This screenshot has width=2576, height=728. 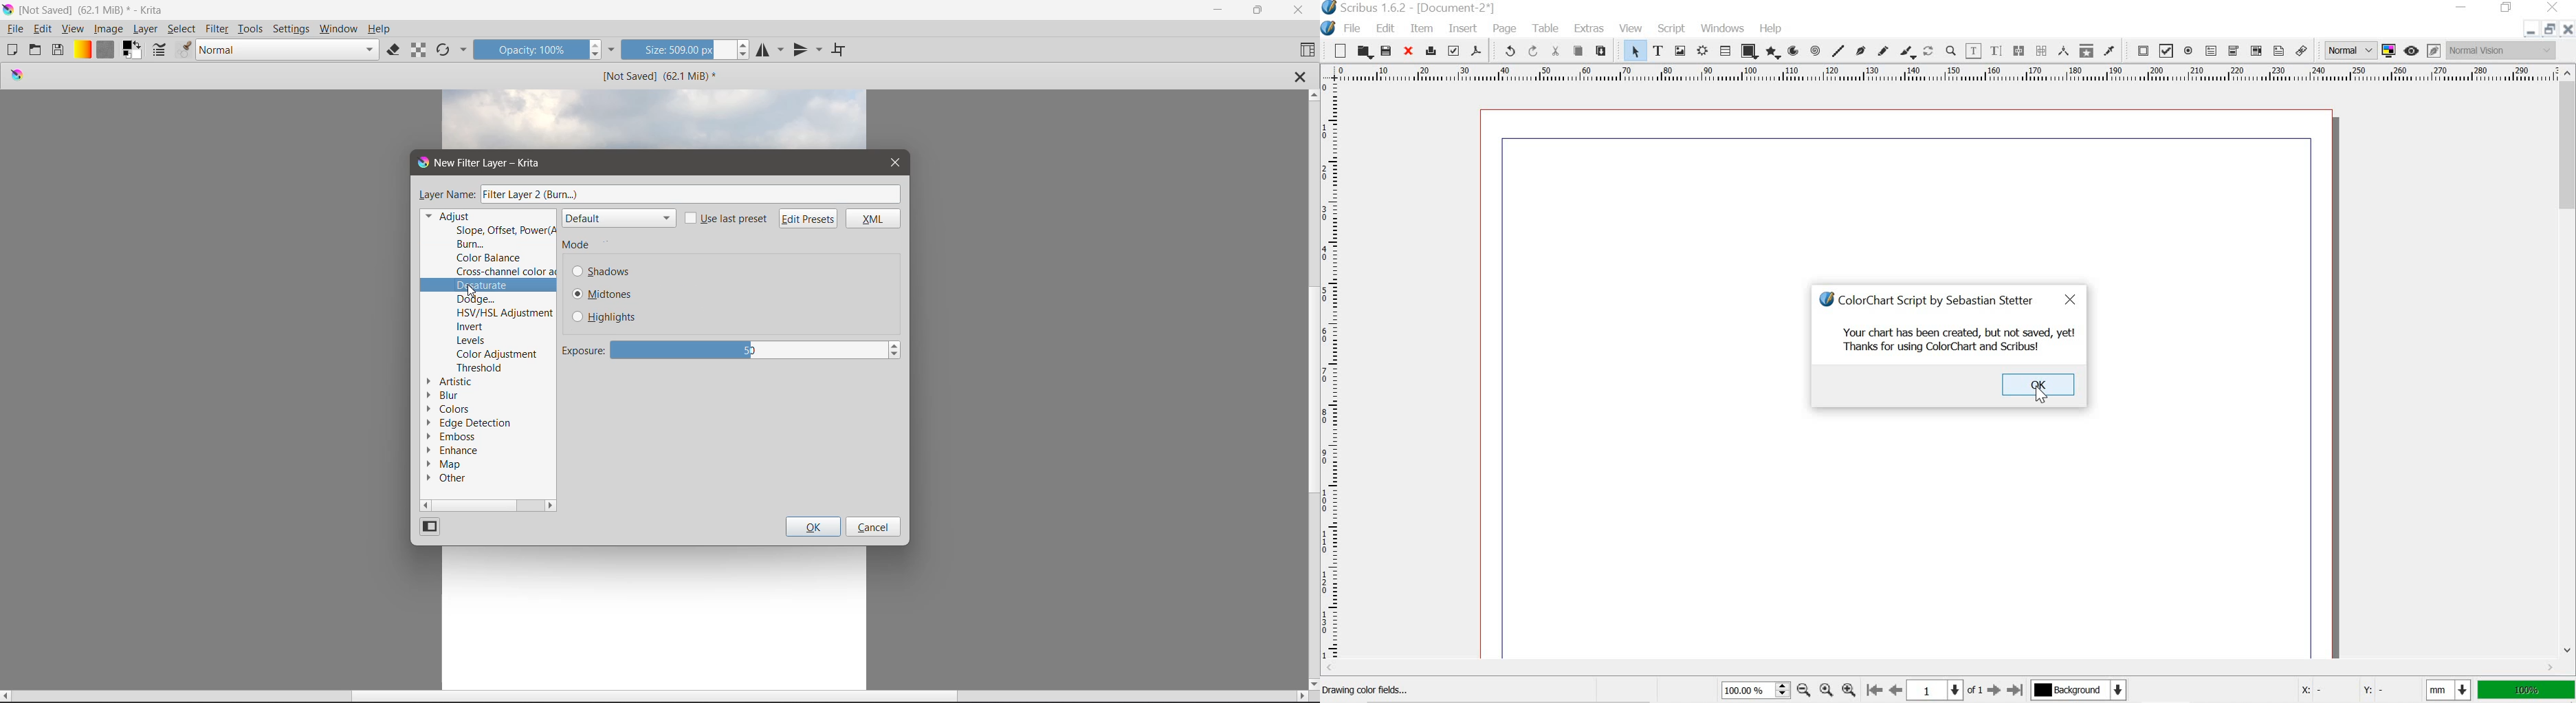 I want to click on calligraphic line, so click(x=1909, y=52).